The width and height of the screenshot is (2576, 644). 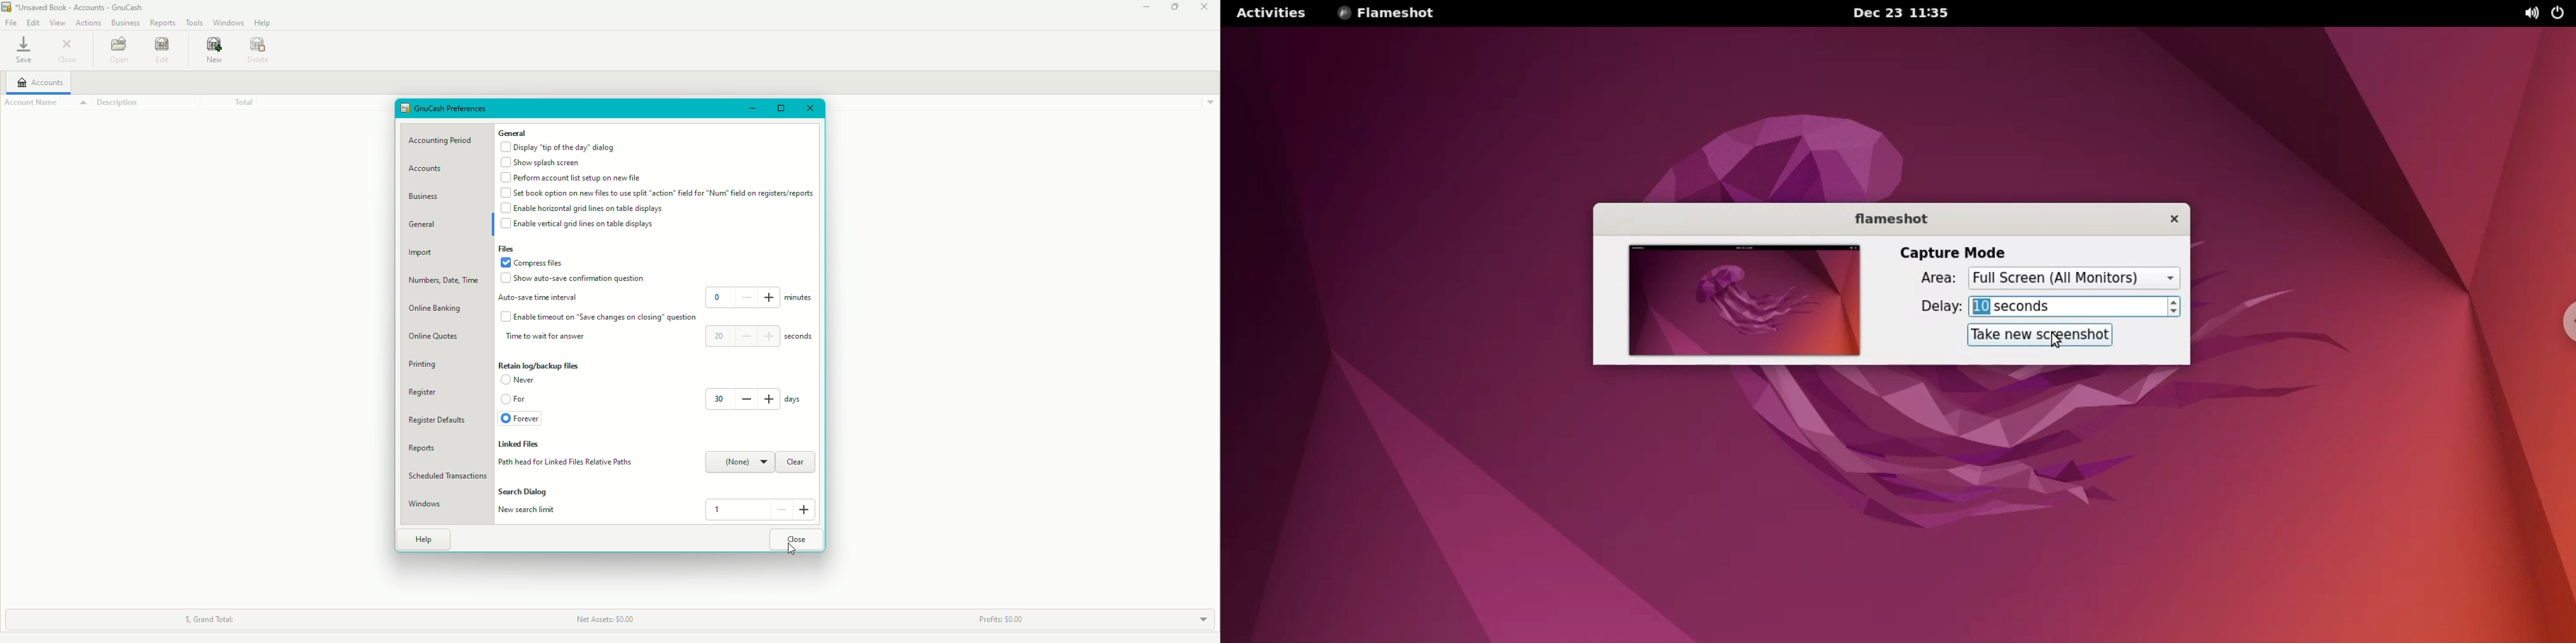 I want to click on Restore, so click(x=780, y=109).